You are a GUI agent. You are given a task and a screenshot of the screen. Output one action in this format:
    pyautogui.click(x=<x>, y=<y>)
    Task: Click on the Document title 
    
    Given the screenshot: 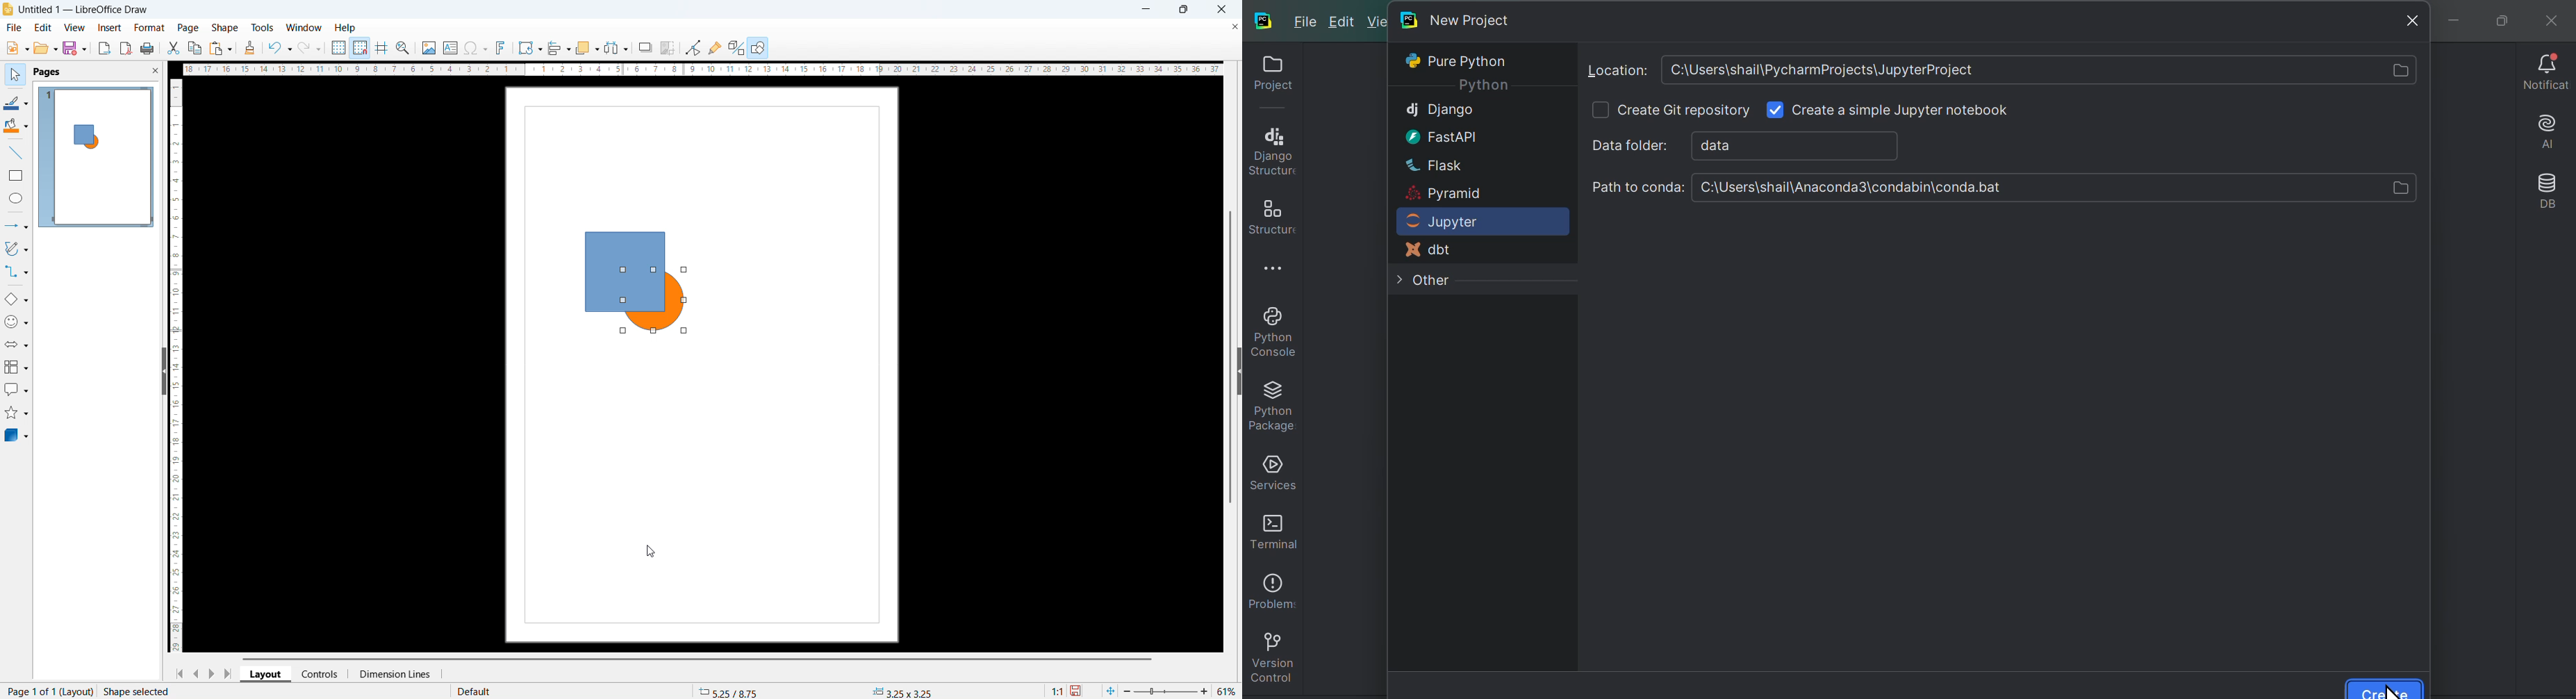 What is the action you would take?
    pyautogui.click(x=84, y=10)
    